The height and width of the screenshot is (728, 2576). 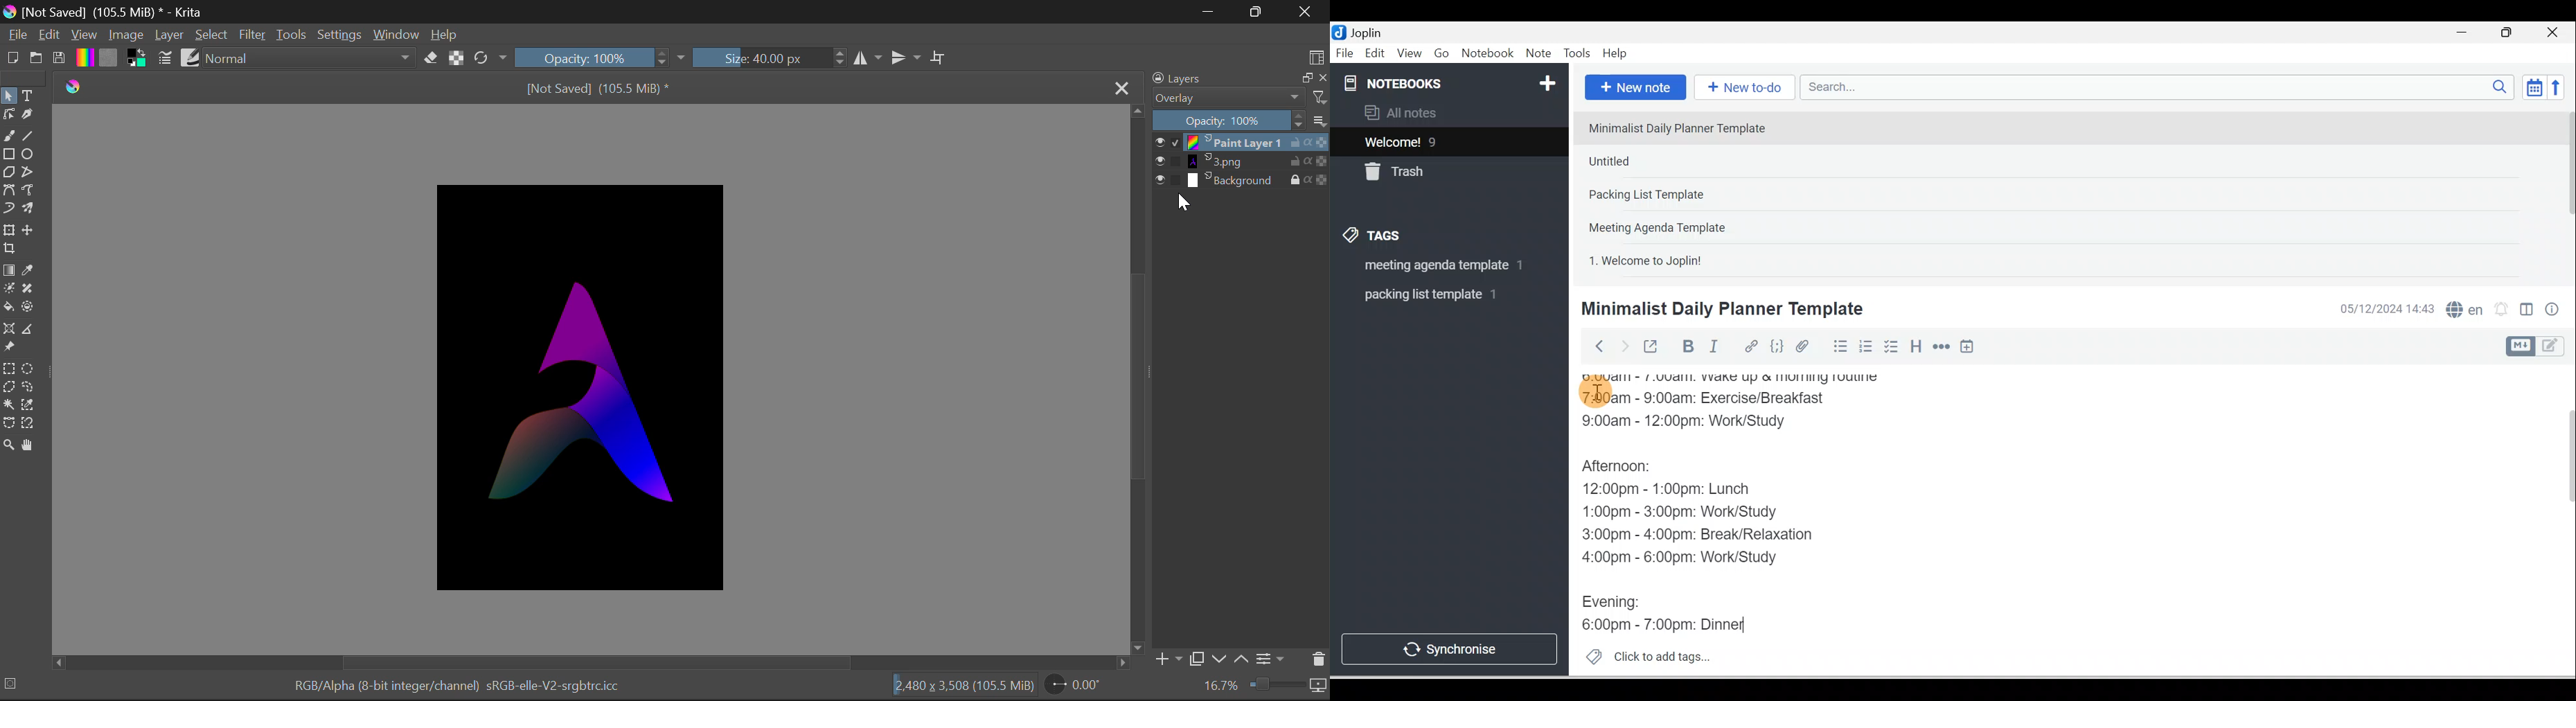 What do you see at coordinates (1741, 88) in the screenshot?
I see `New to-do` at bounding box center [1741, 88].